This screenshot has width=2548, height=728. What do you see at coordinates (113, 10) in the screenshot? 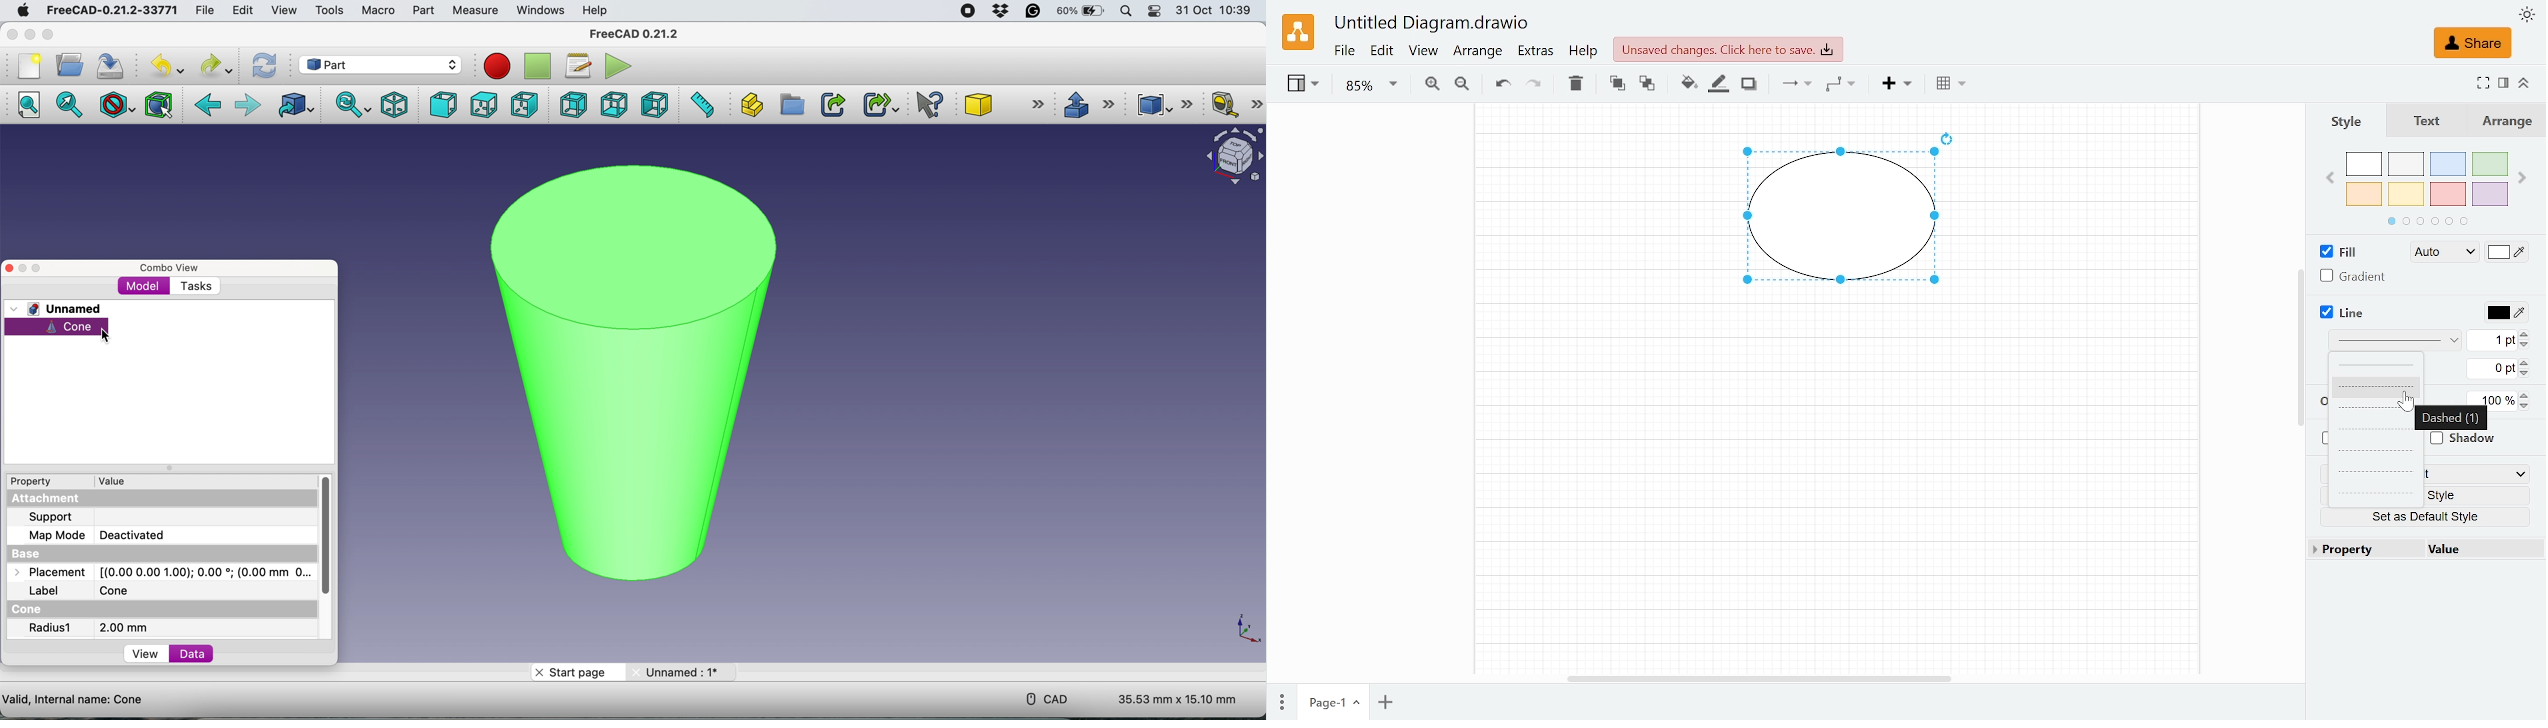
I see `freecad-0.21.2-33771` at bounding box center [113, 10].